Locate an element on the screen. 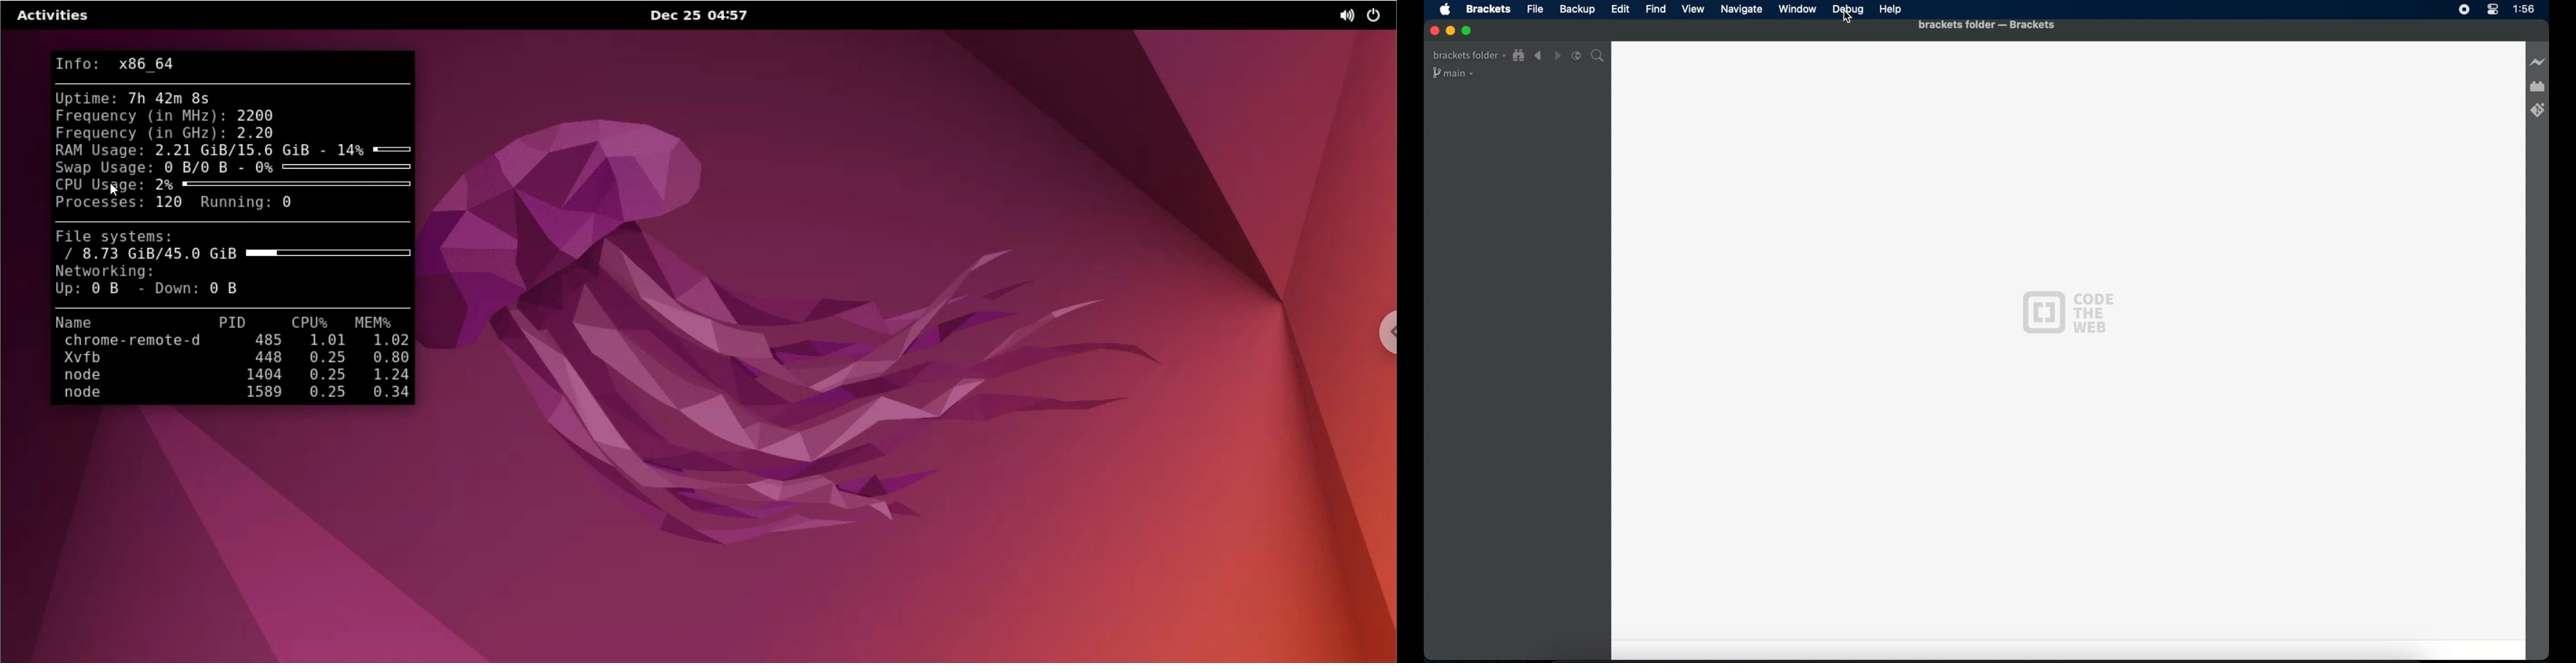  backup is located at coordinates (1577, 9).